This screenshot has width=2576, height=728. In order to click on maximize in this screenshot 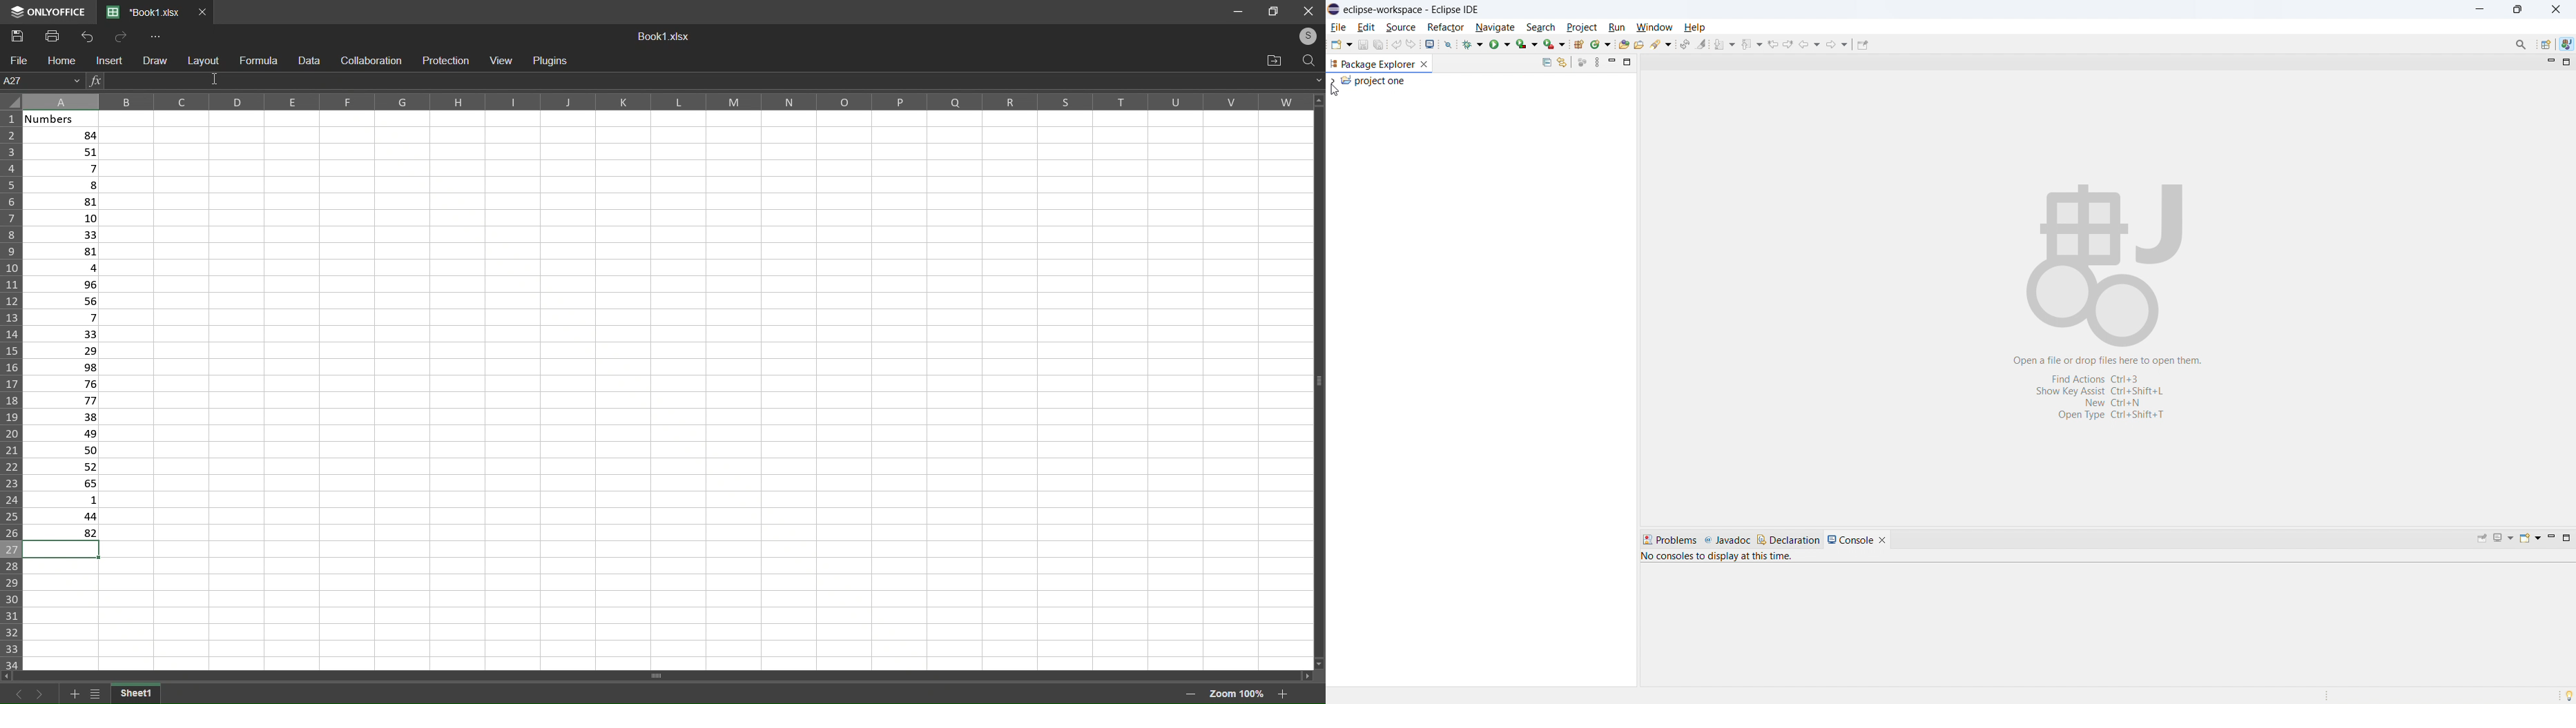, I will do `click(2567, 539)`.